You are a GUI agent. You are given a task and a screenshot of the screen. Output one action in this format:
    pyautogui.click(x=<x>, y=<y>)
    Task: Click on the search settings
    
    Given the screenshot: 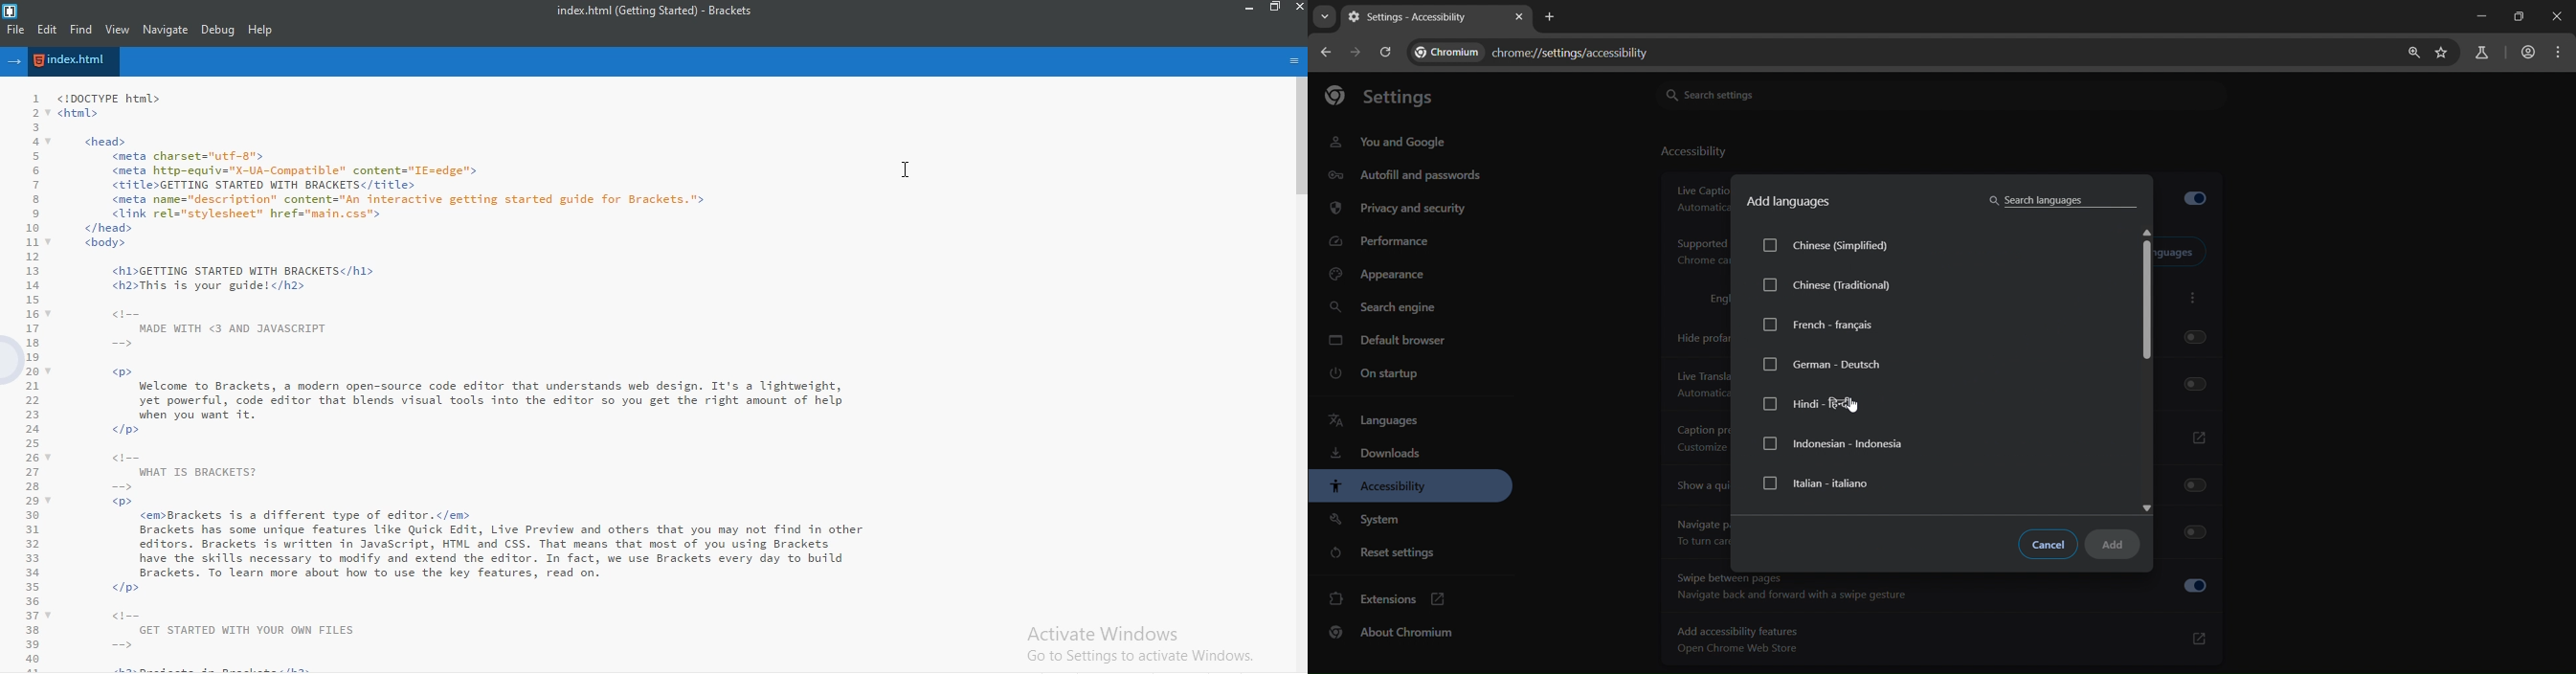 What is the action you would take?
    pyautogui.click(x=1755, y=93)
    